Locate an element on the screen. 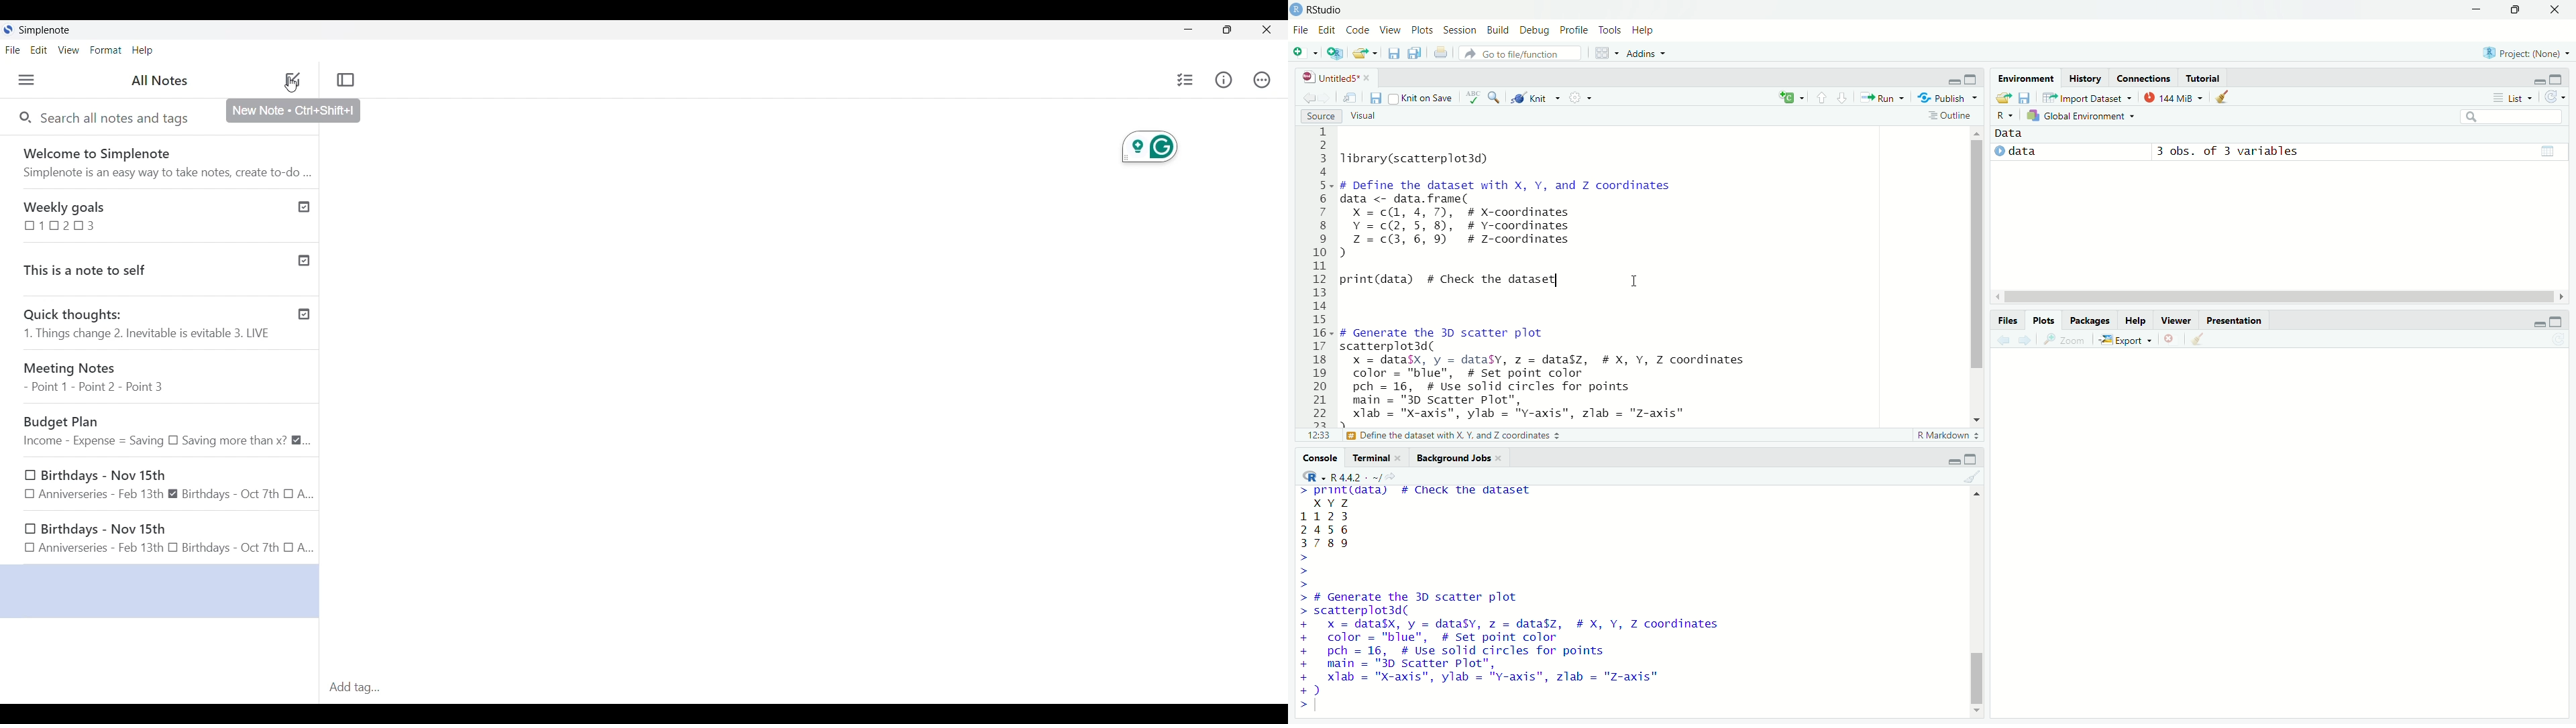 The width and height of the screenshot is (2576, 728). Refresh current plot is located at coordinates (2556, 341).